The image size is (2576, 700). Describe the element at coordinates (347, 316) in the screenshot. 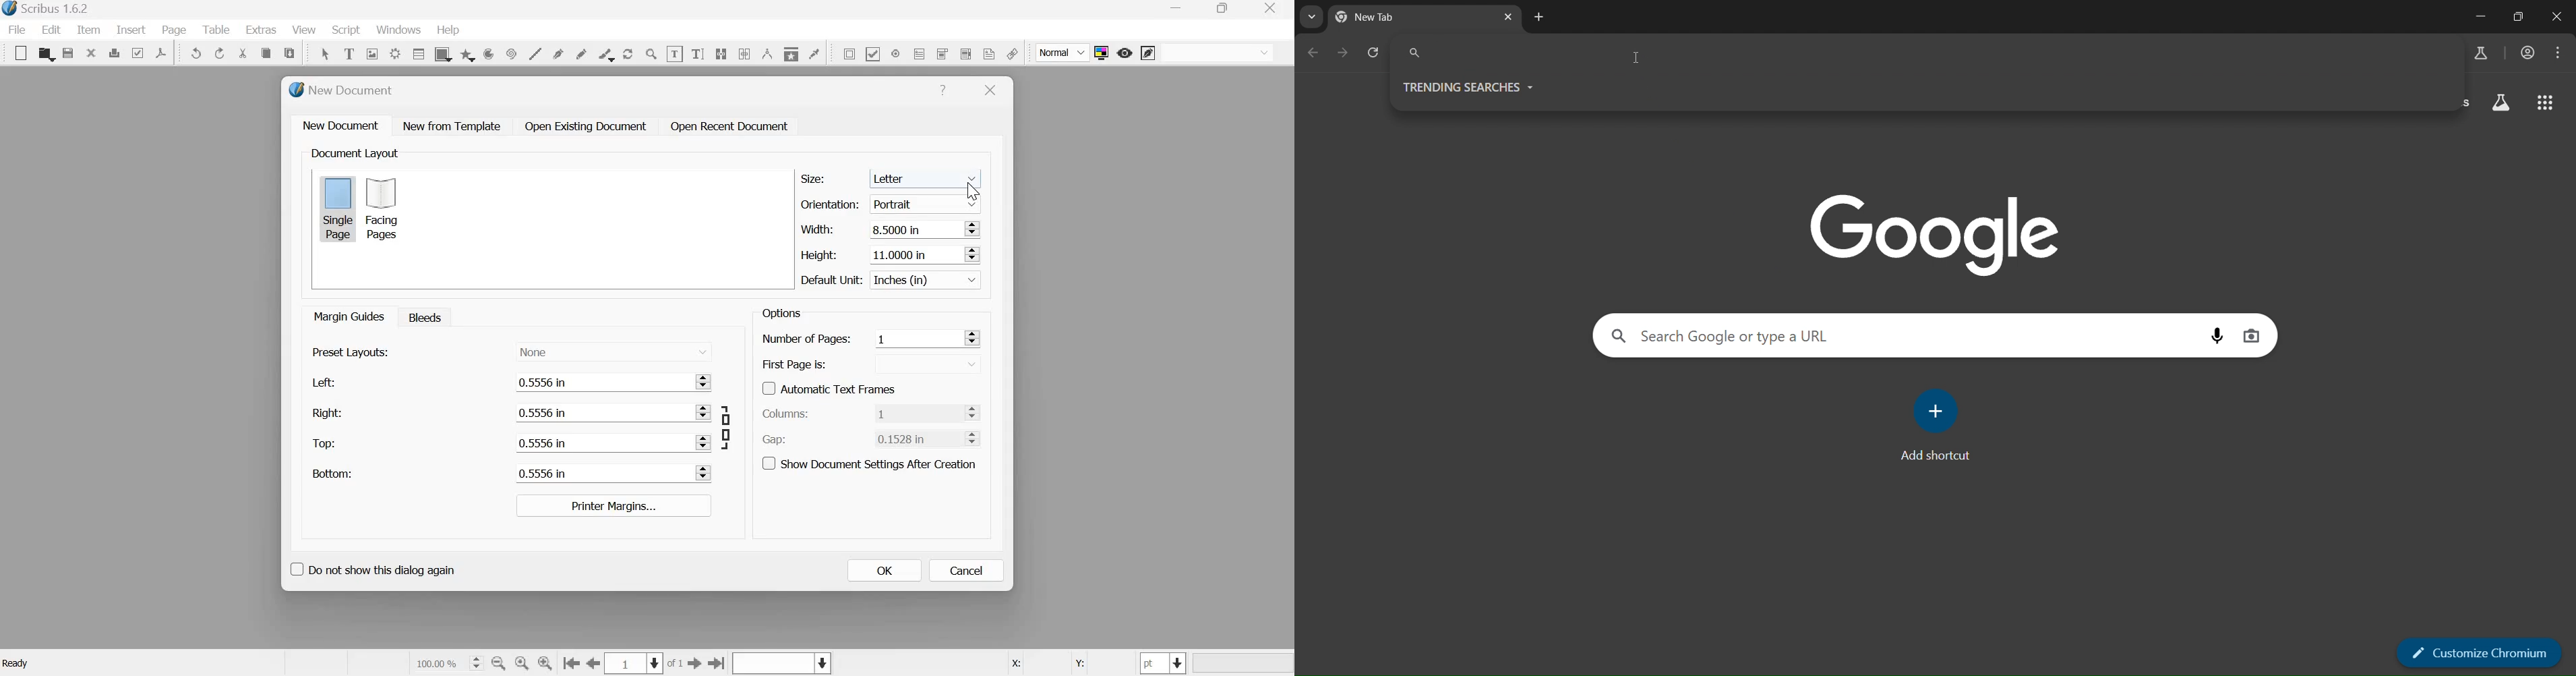

I see `Margin guides` at that location.